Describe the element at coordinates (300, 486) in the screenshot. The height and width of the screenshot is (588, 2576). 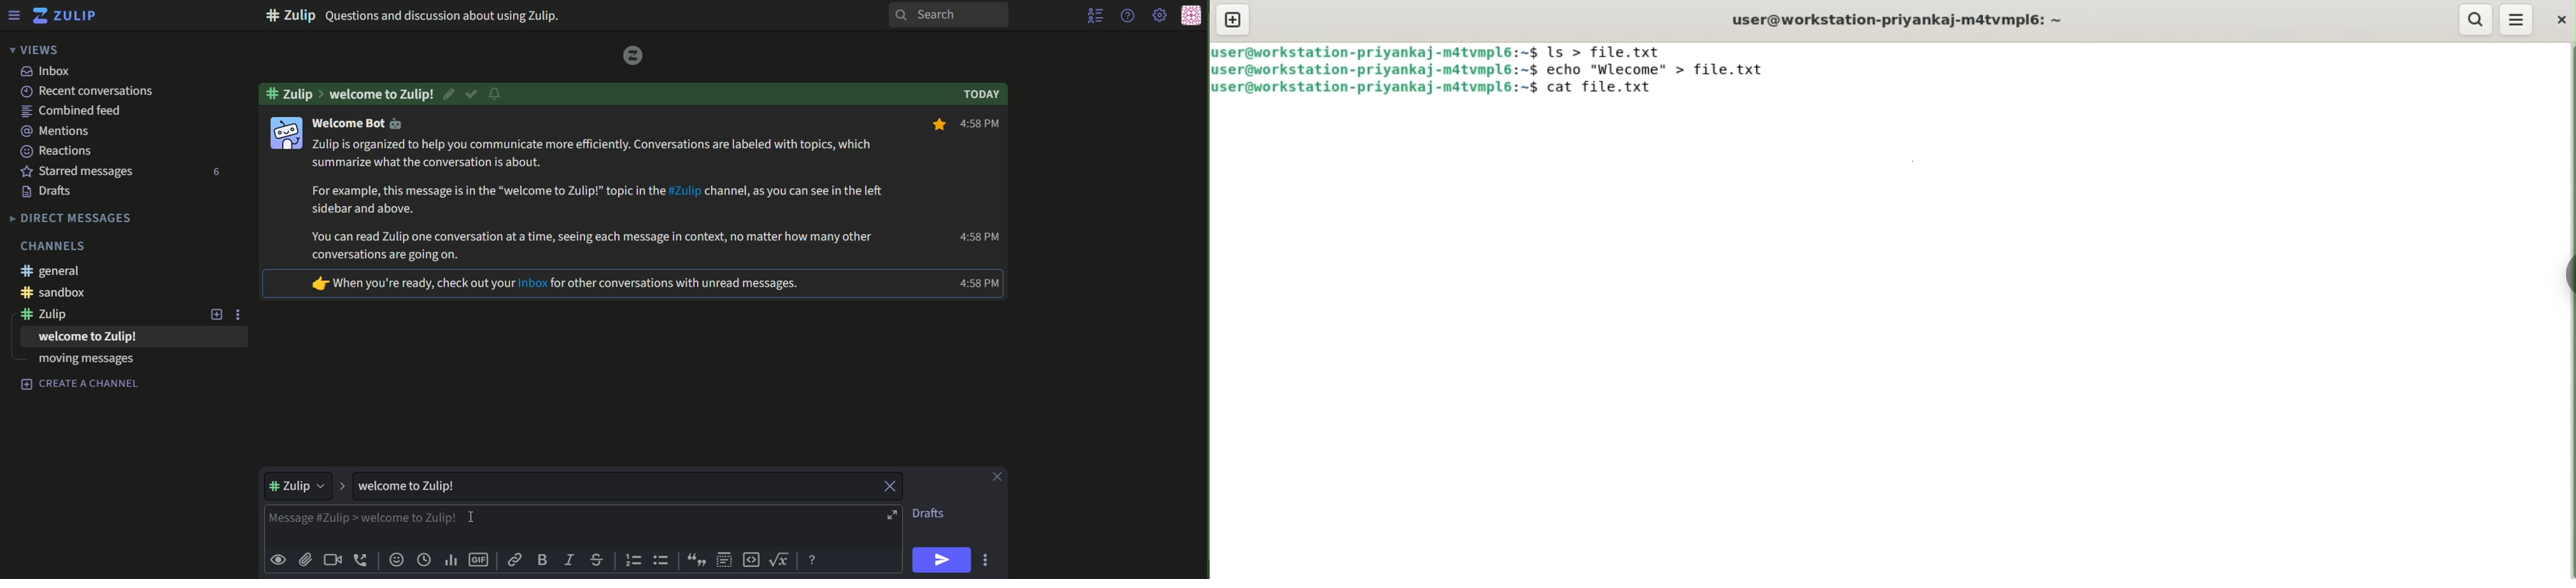
I see `dropdown` at that location.